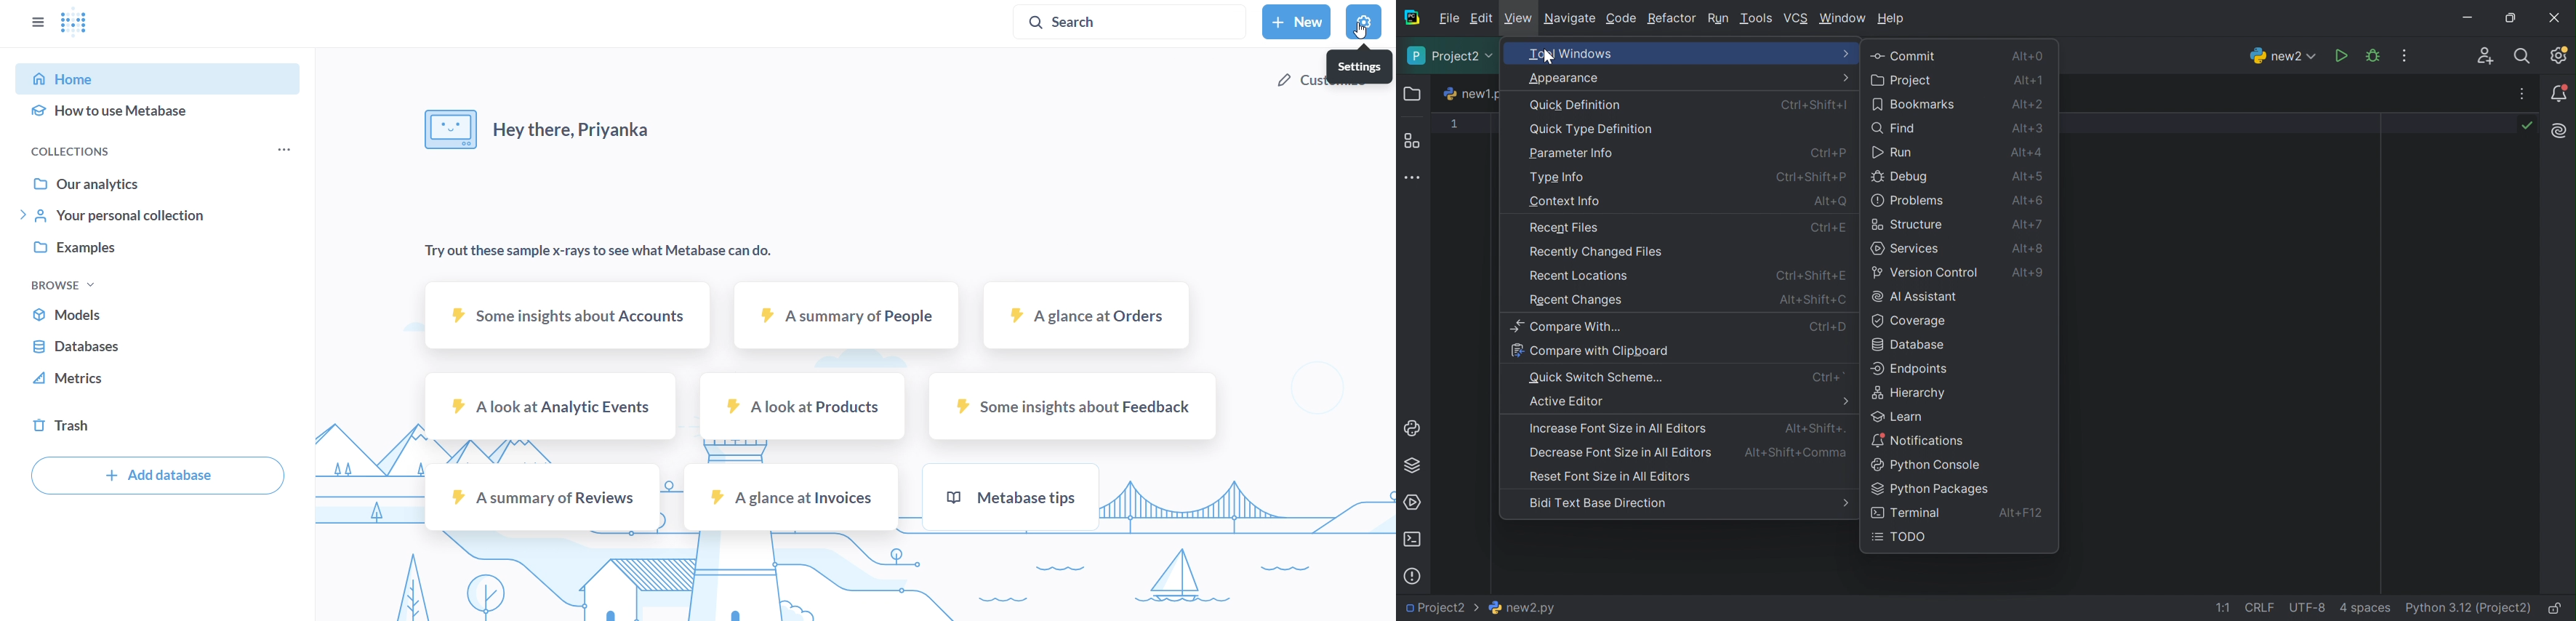 The width and height of the screenshot is (2576, 644). What do you see at coordinates (1829, 378) in the screenshot?
I see `Ctrl+`` at bounding box center [1829, 378].